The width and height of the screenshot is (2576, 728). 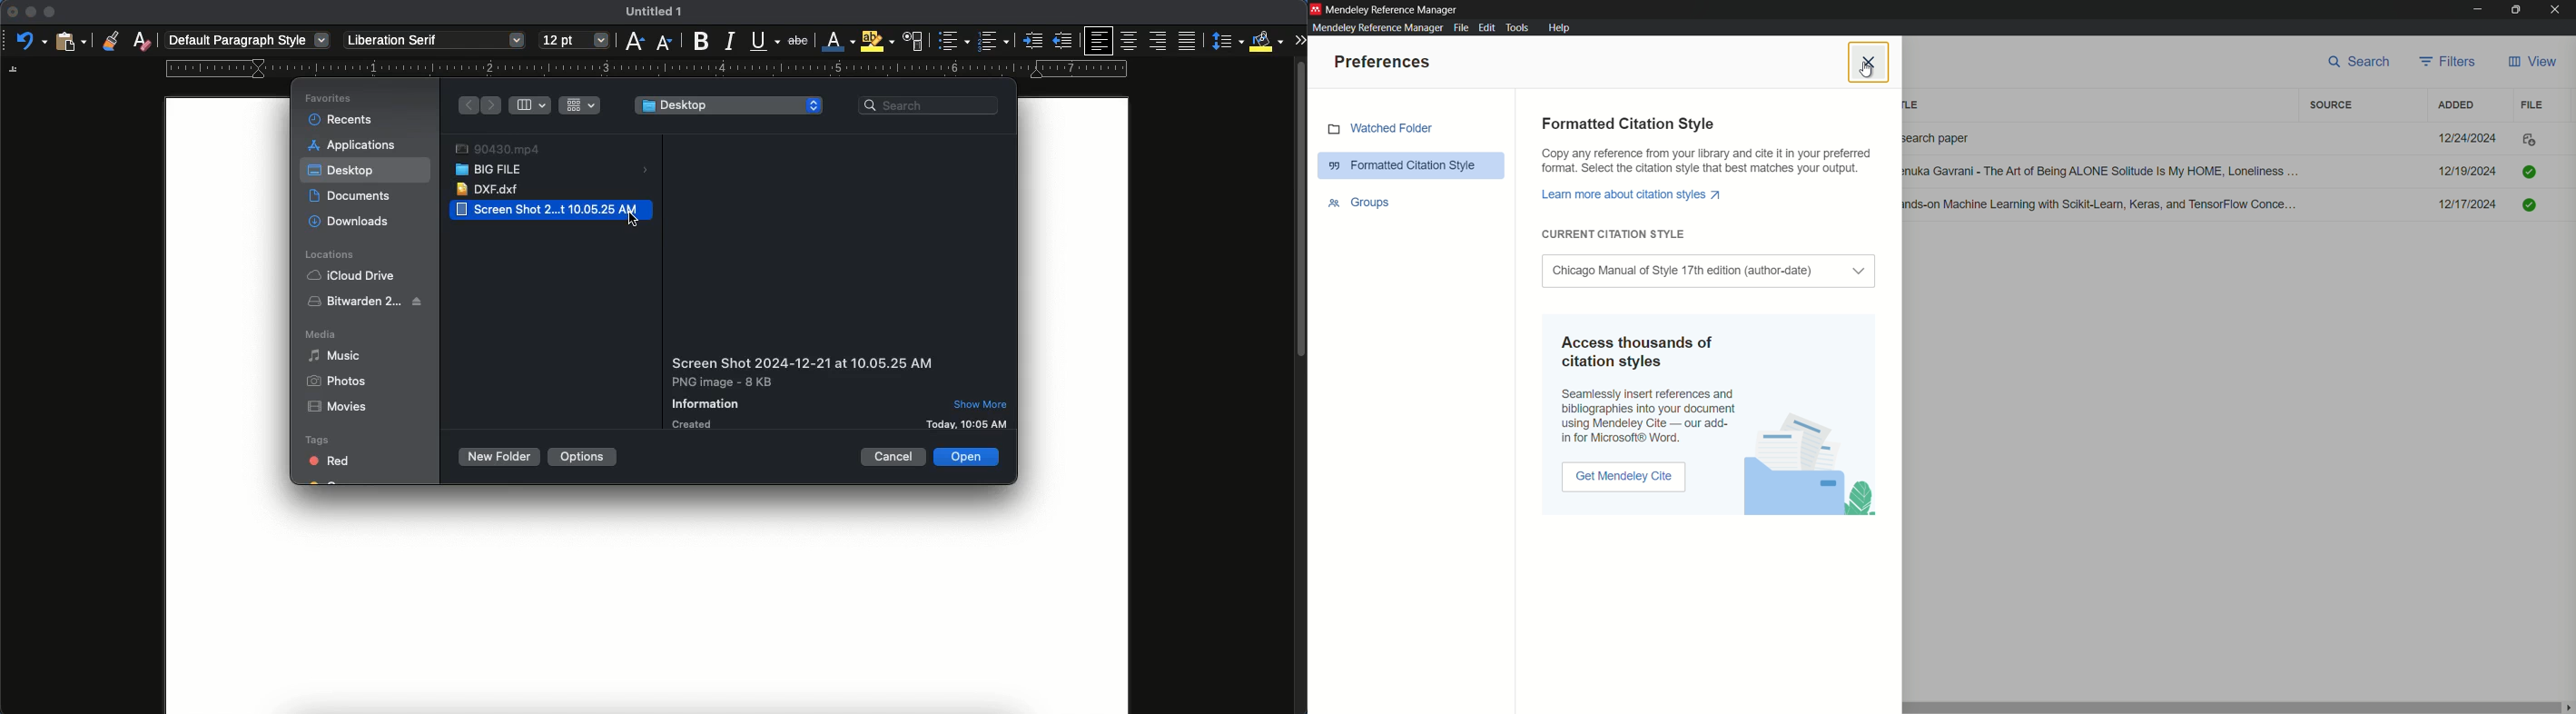 I want to click on search, so click(x=932, y=106).